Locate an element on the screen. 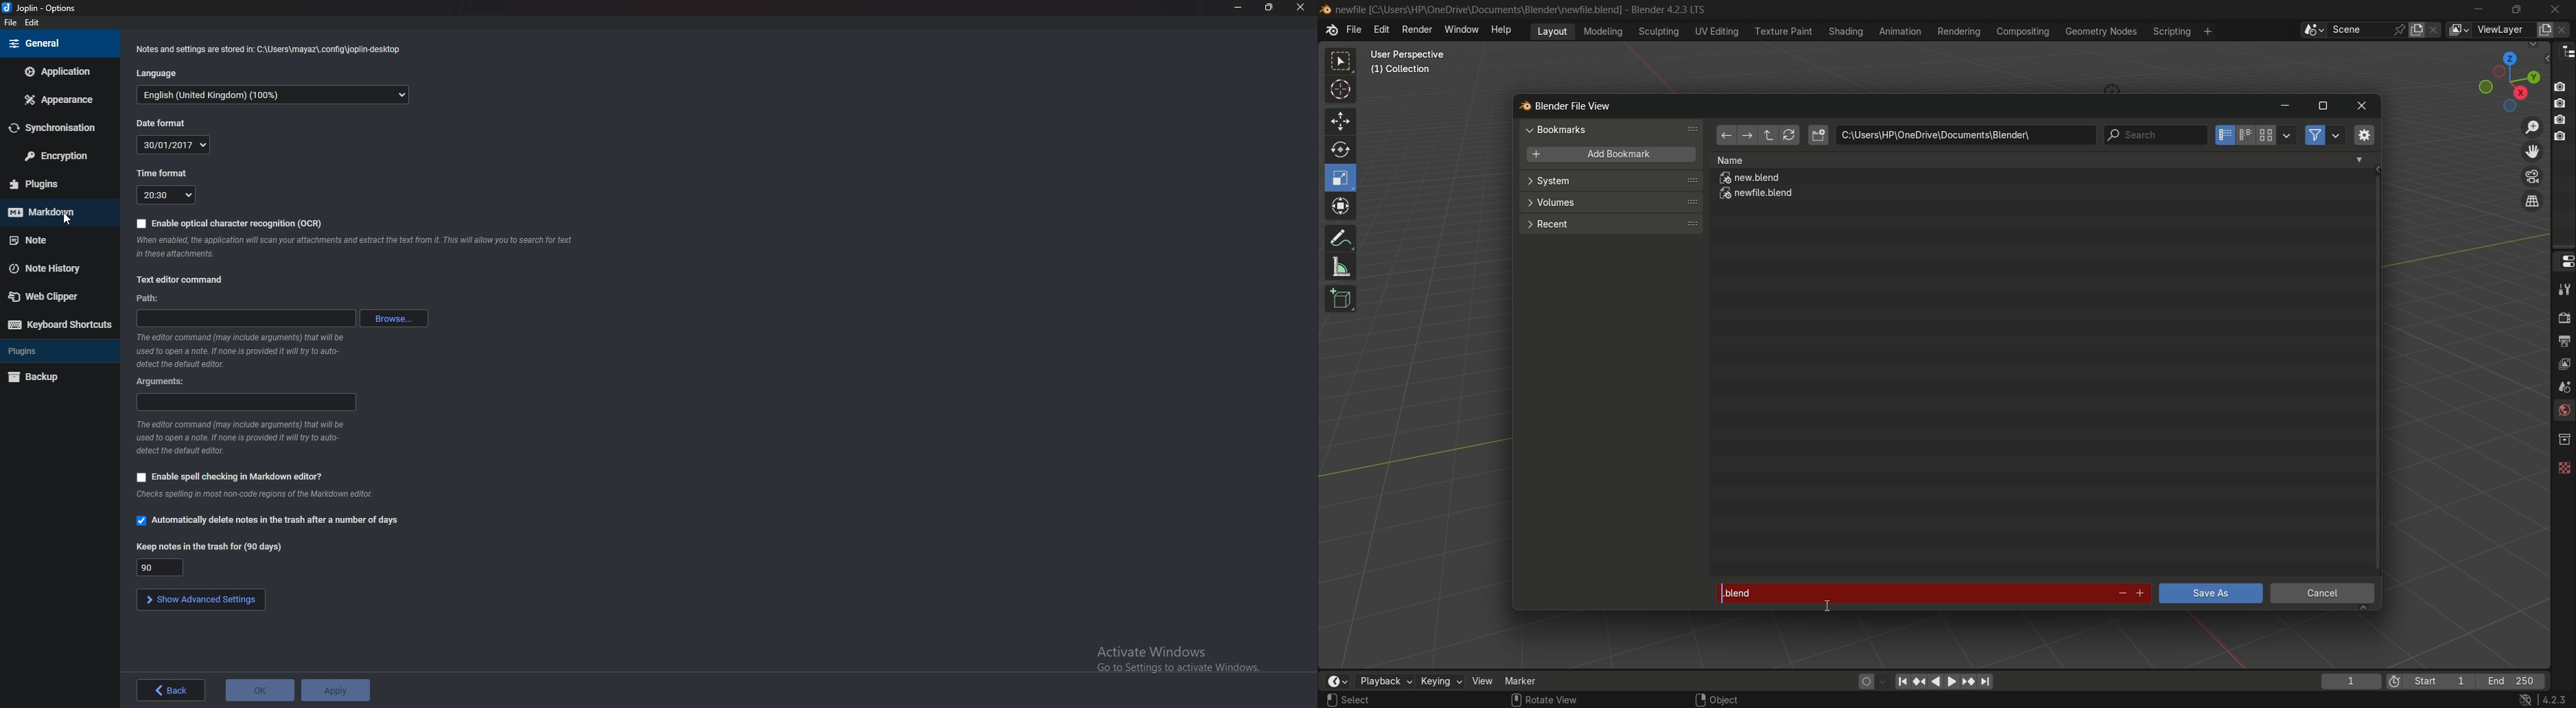 The height and width of the screenshot is (728, 2576). minimize is located at coordinates (2285, 107).